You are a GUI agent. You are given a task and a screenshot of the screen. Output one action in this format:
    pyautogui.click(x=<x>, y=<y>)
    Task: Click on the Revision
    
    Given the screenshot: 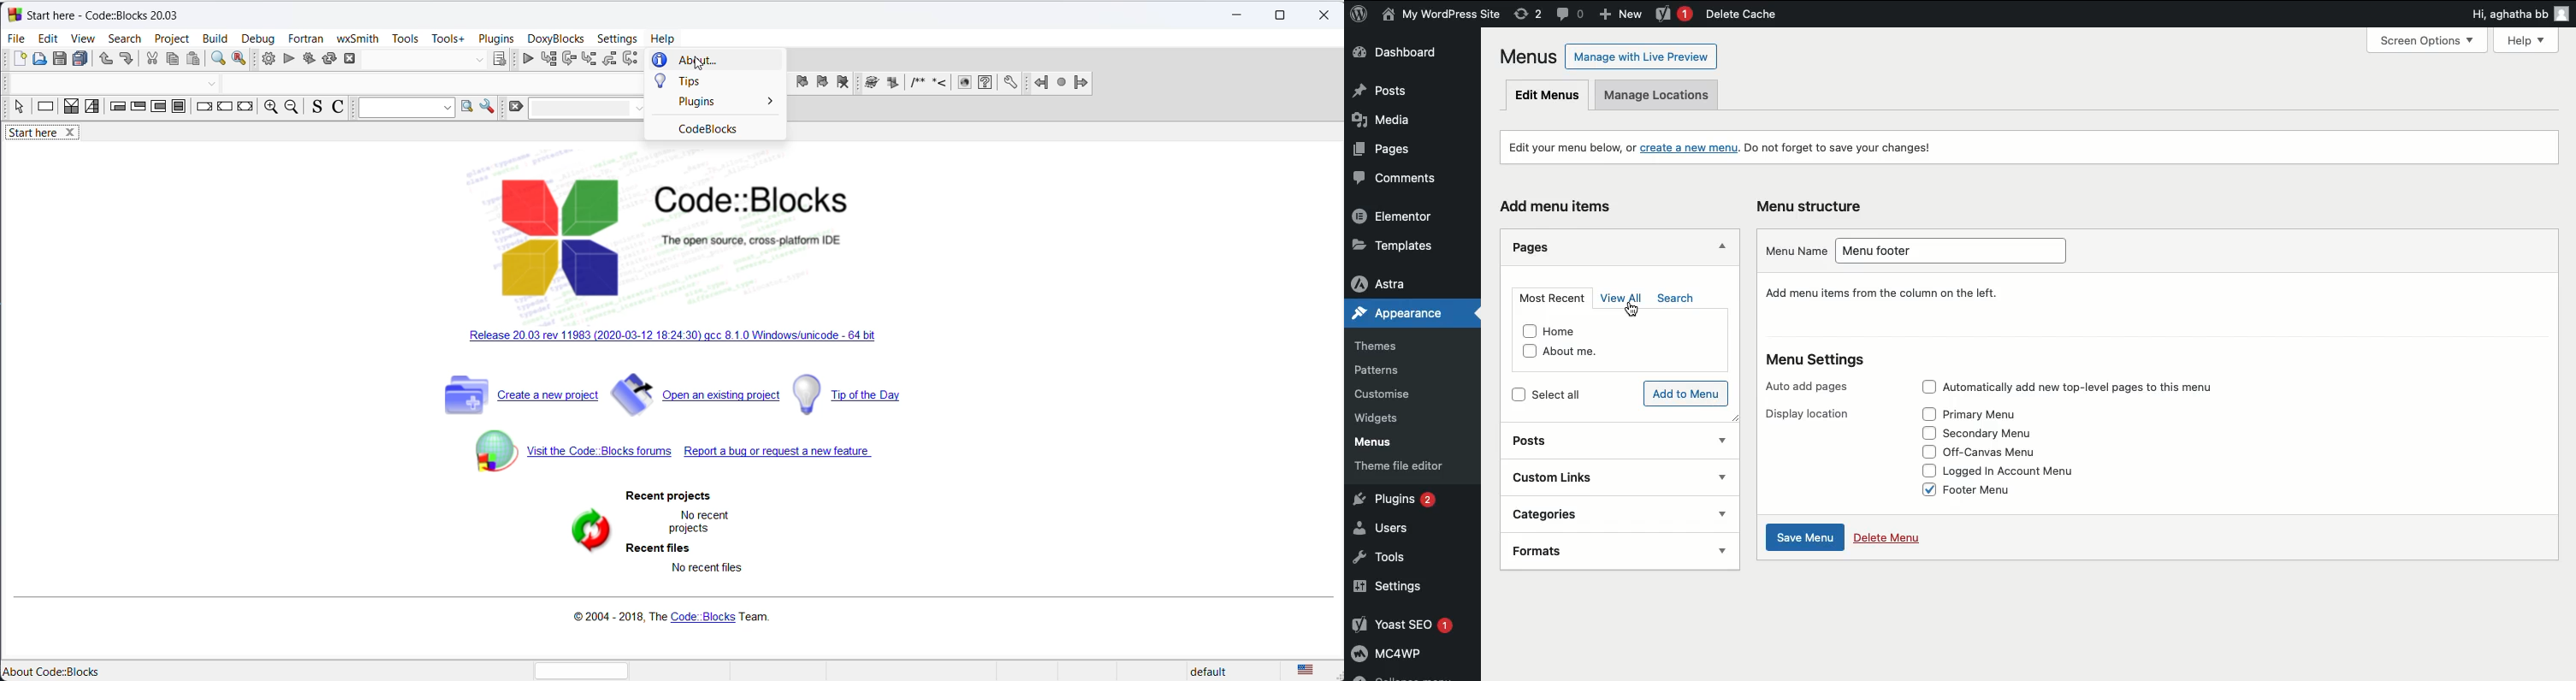 What is the action you would take?
    pyautogui.click(x=1528, y=15)
    